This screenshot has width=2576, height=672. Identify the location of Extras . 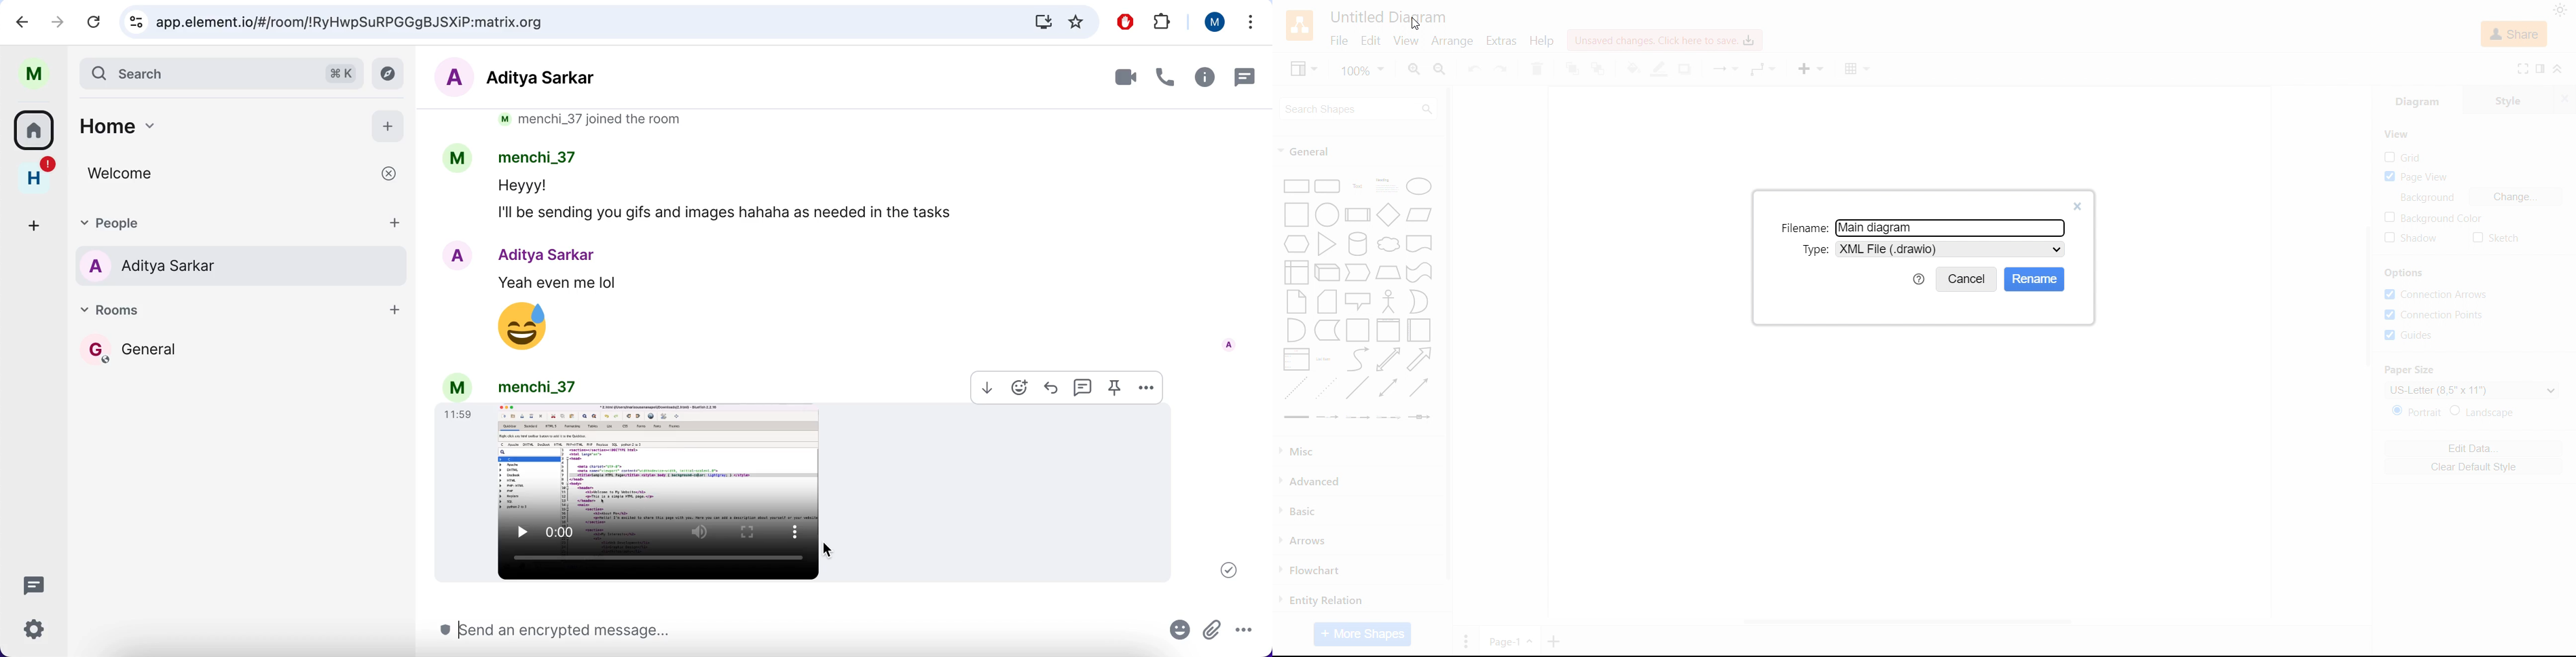
(1501, 41).